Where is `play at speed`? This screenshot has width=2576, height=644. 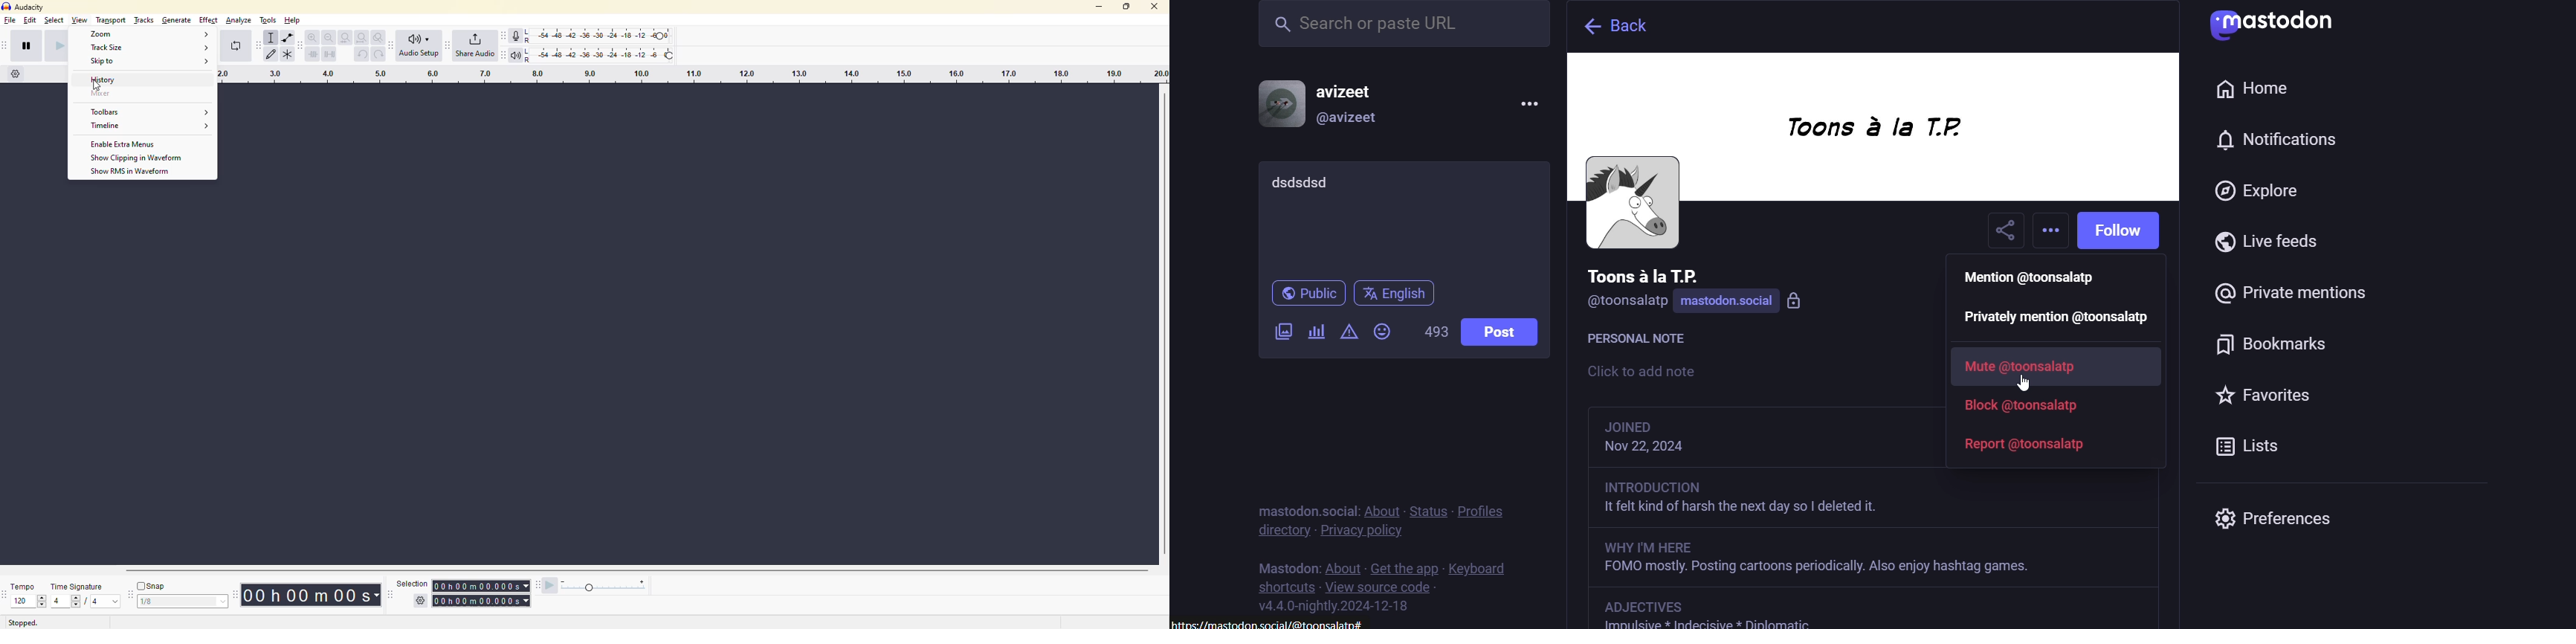
play at speed is located at coordinates (545, 584).